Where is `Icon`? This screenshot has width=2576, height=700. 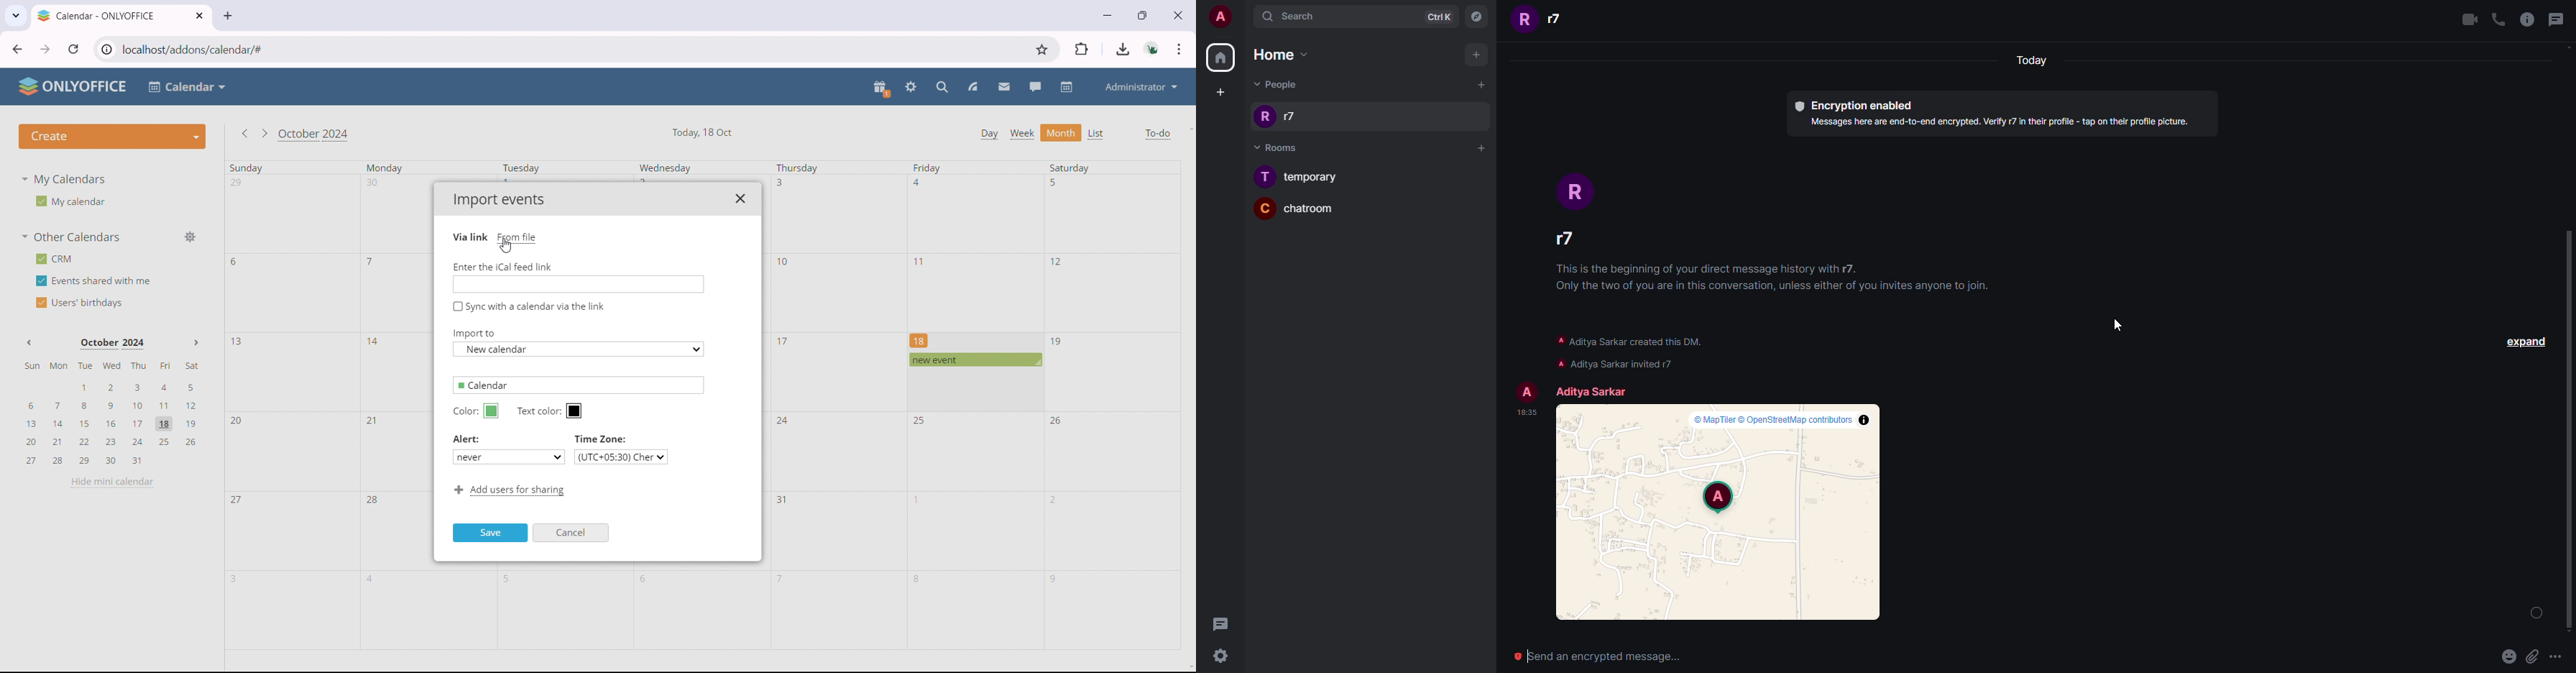
Icon is located at coordinates (1264, 117).